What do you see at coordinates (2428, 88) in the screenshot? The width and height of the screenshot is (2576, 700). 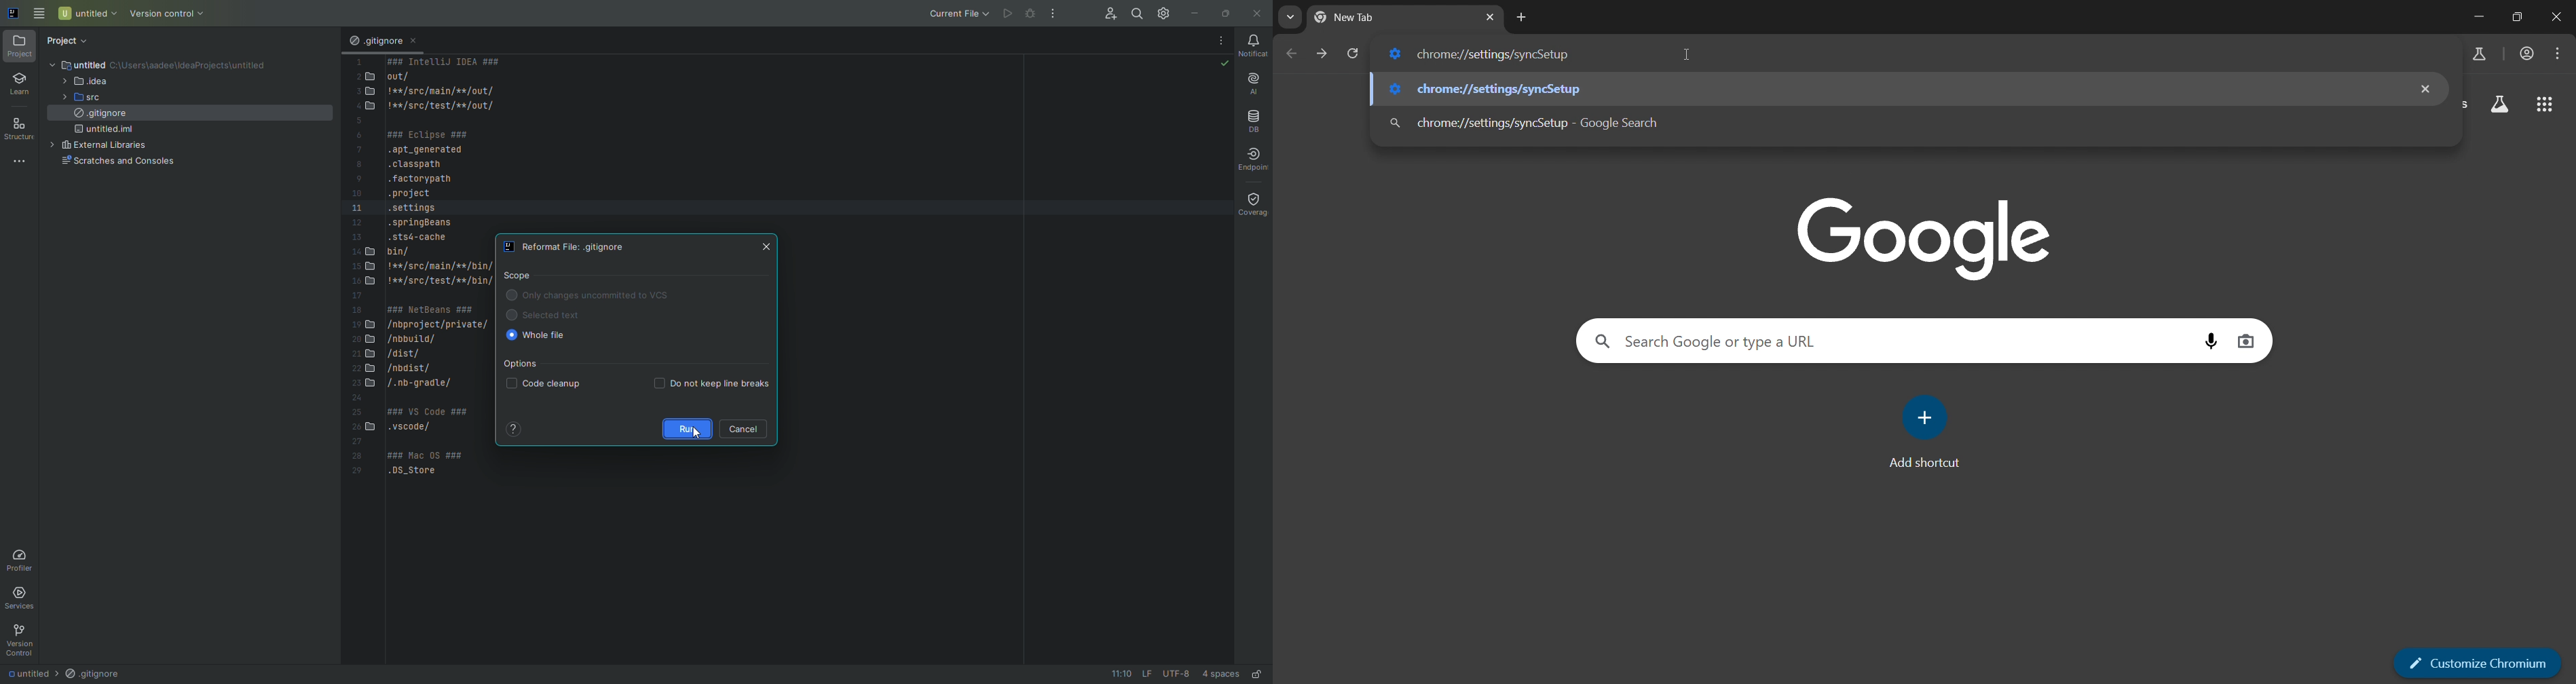 I see `remove` at bounding box center [2428, 88].